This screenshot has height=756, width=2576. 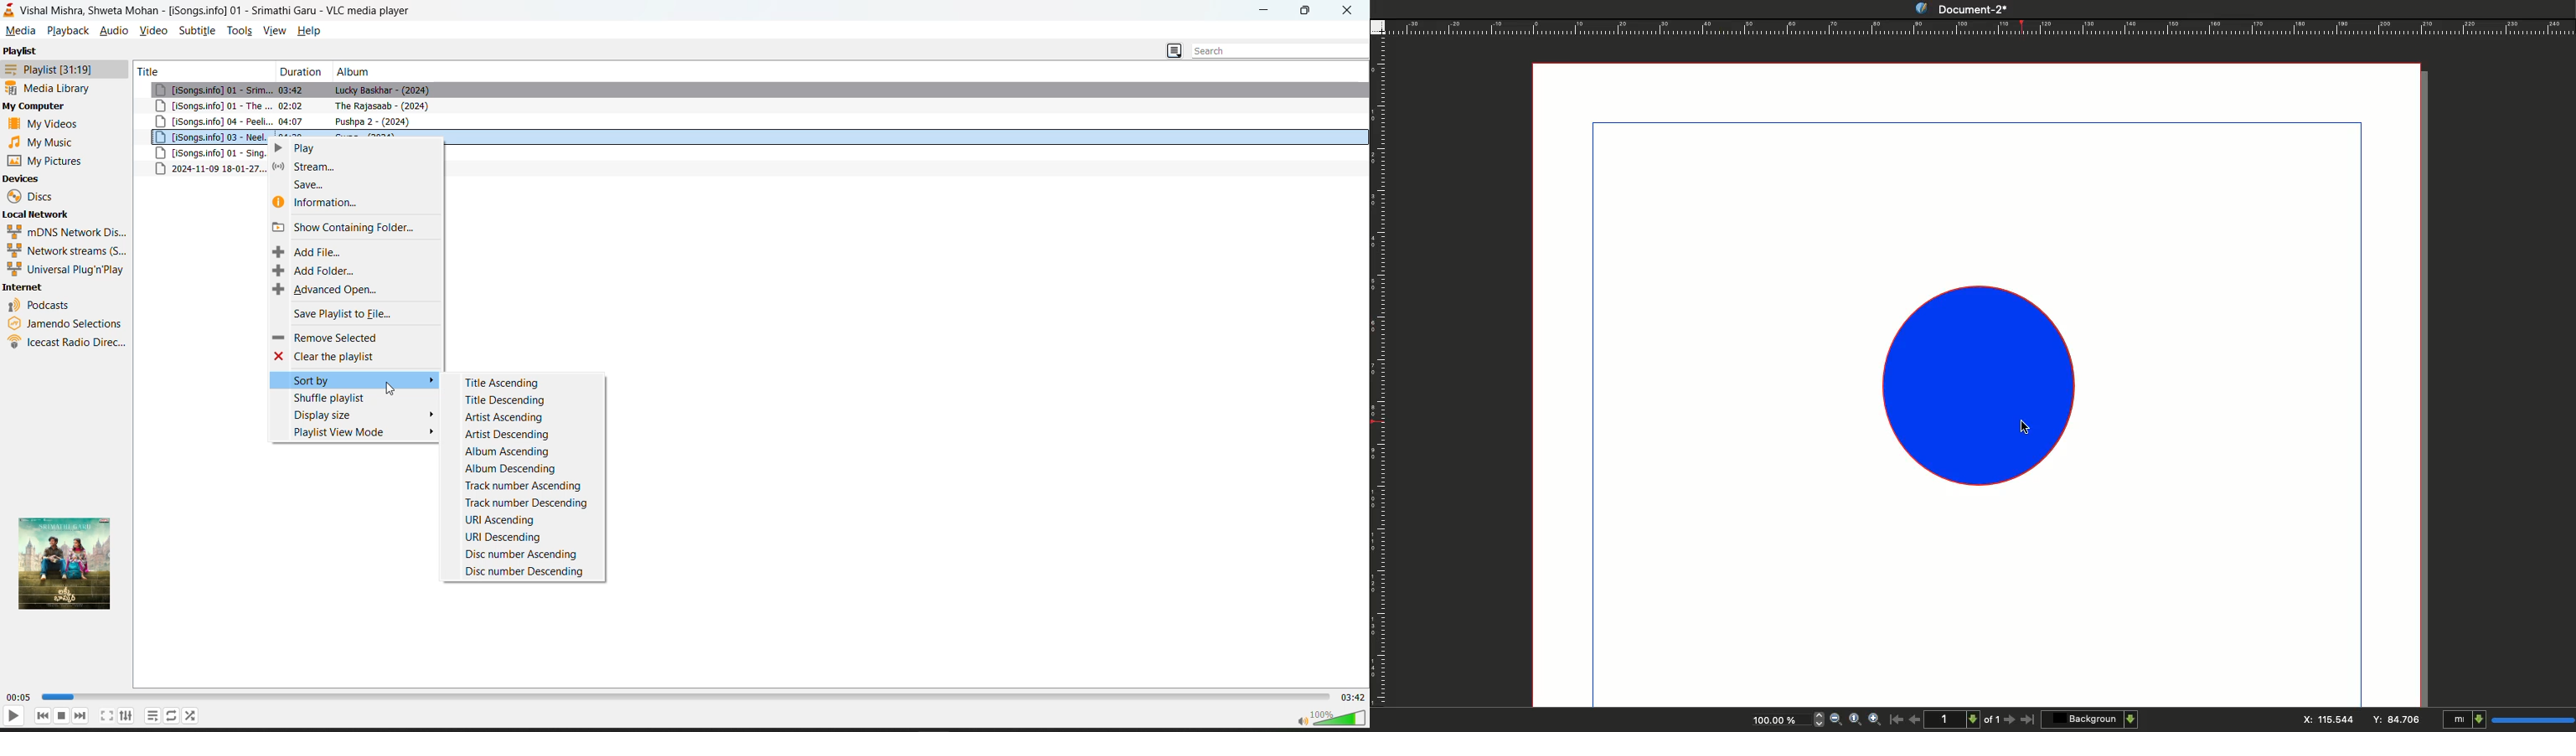 I want to click on maximize, so click(x=1308, y=11).